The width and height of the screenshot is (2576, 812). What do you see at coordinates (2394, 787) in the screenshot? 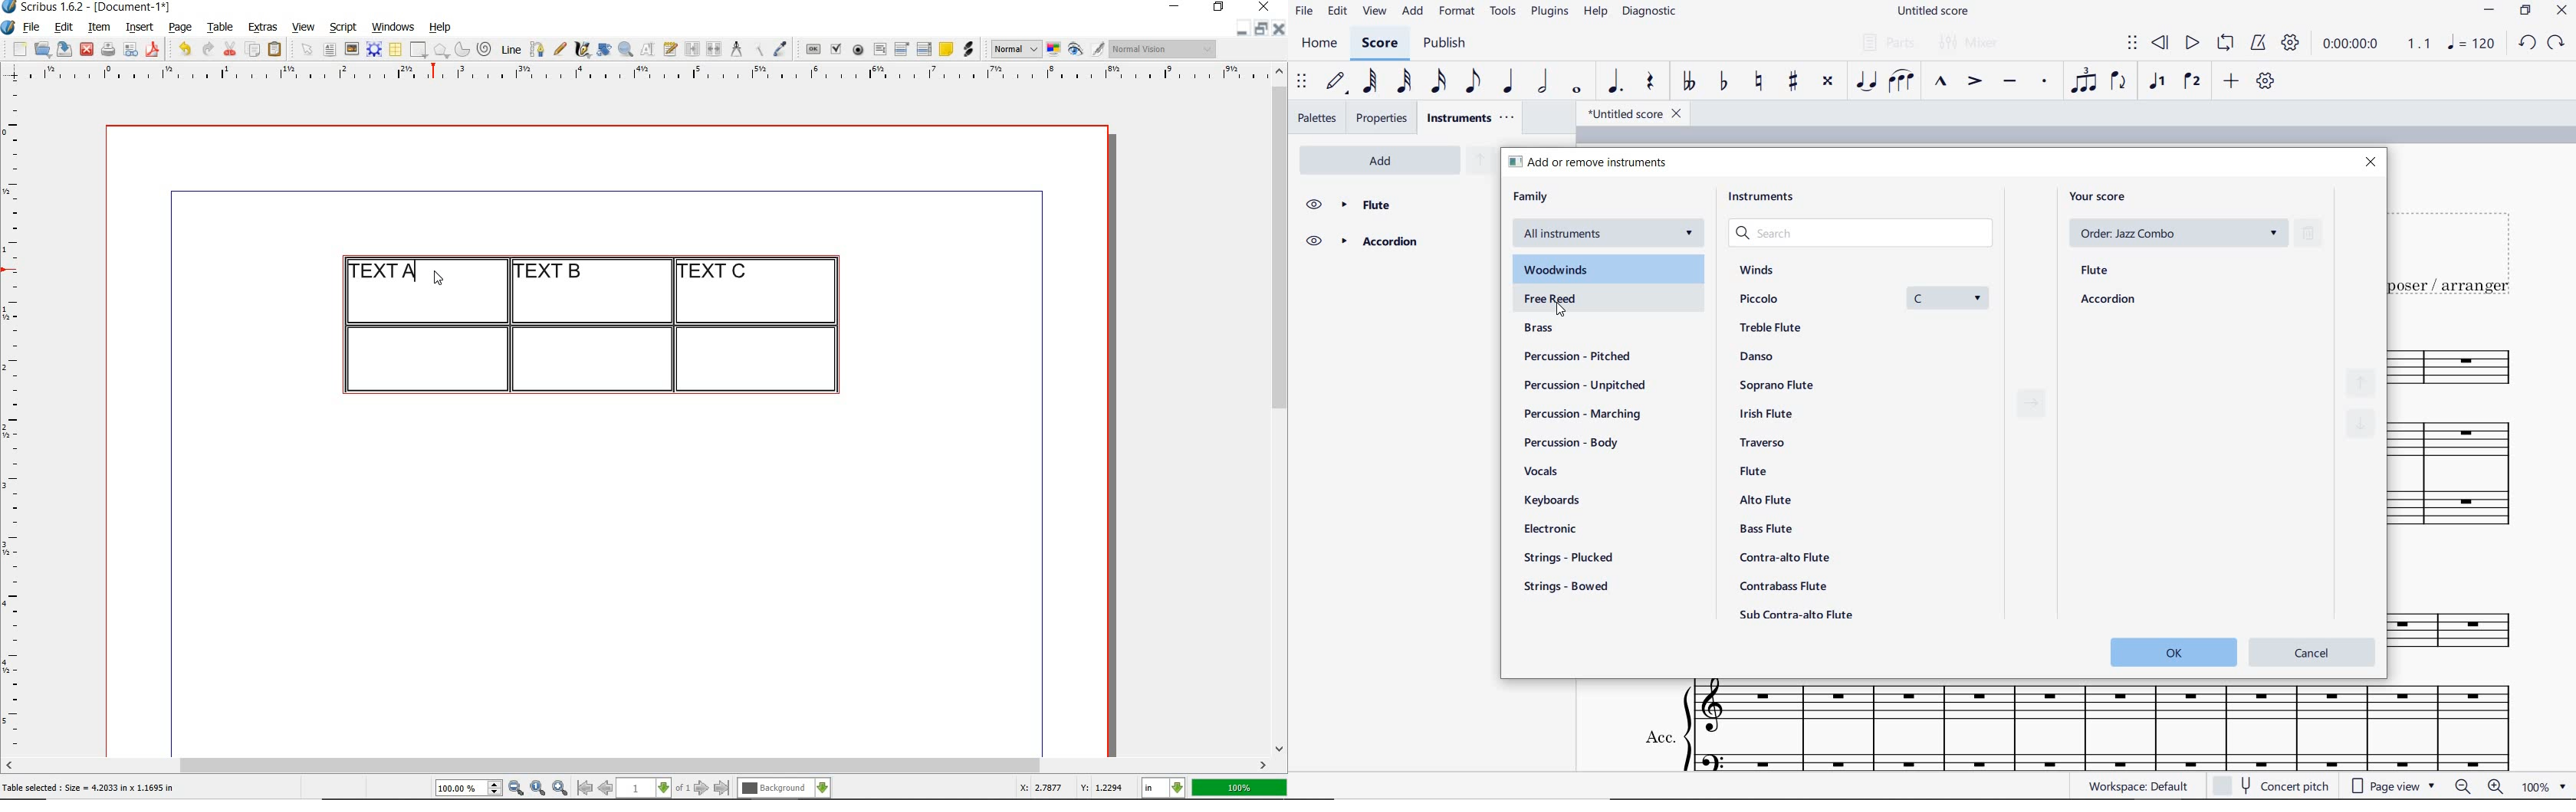
I see `page view` at bounding box center [2394, 787].